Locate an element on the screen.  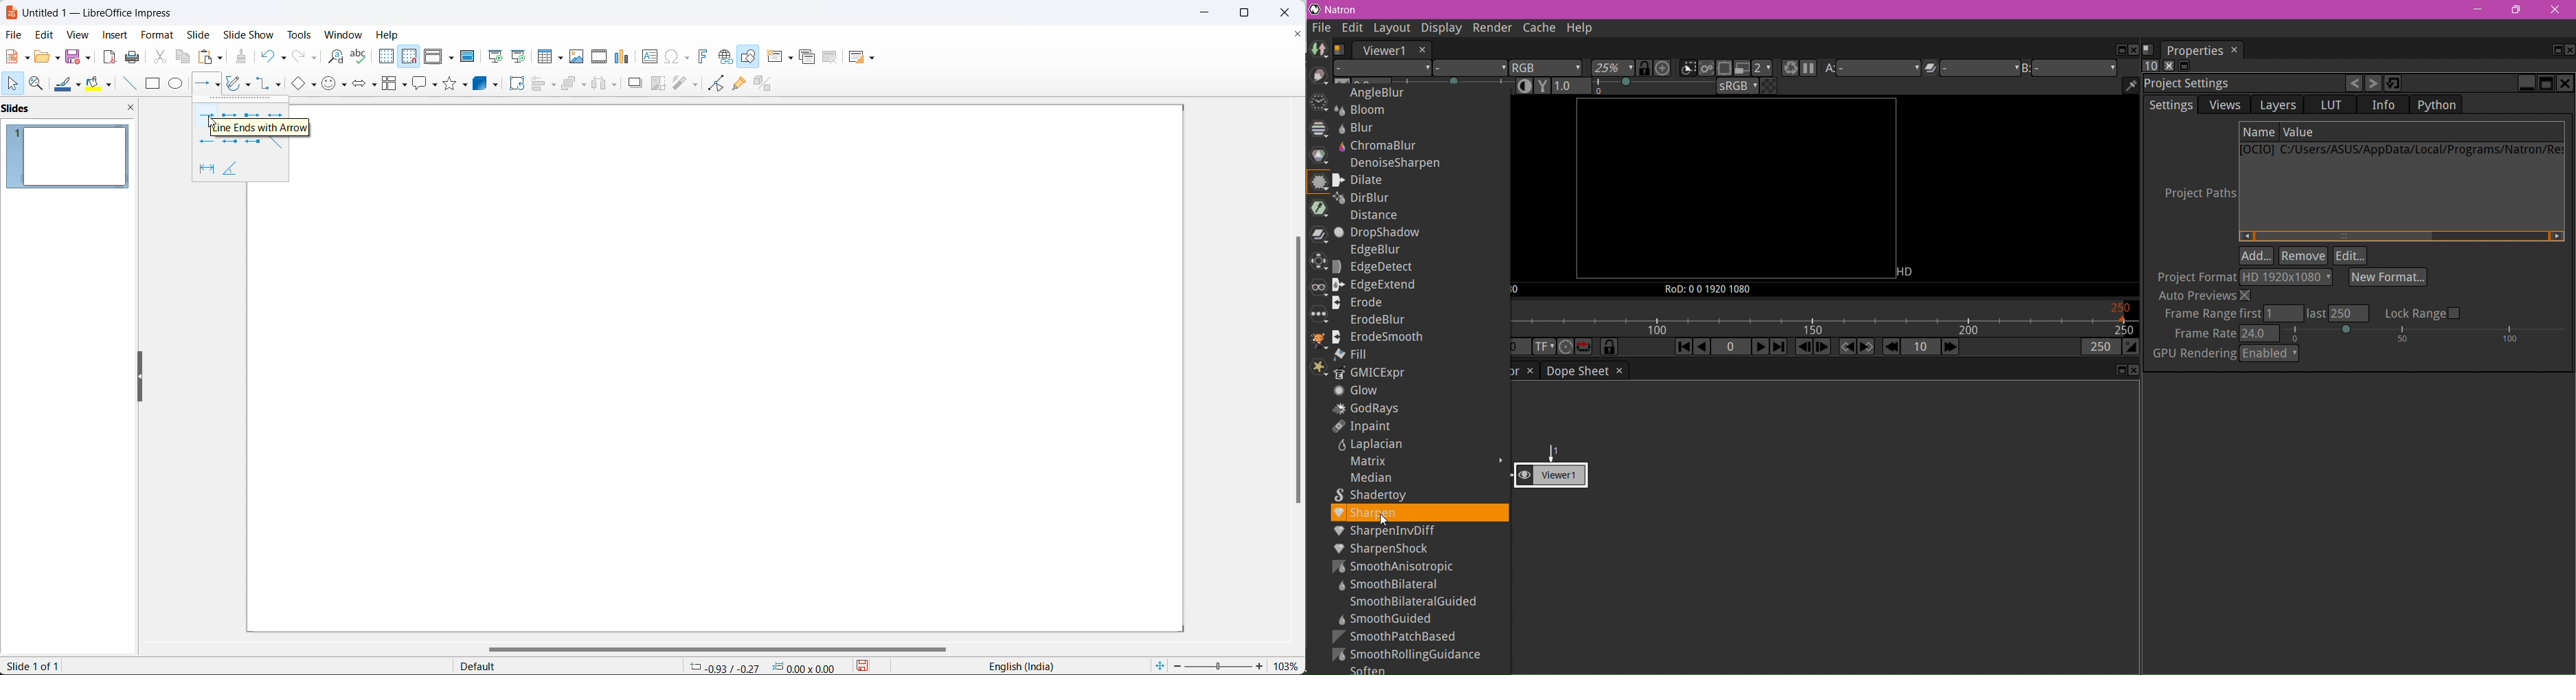
Horizontal Scroll Bar is located at coordinates (2402, 236).